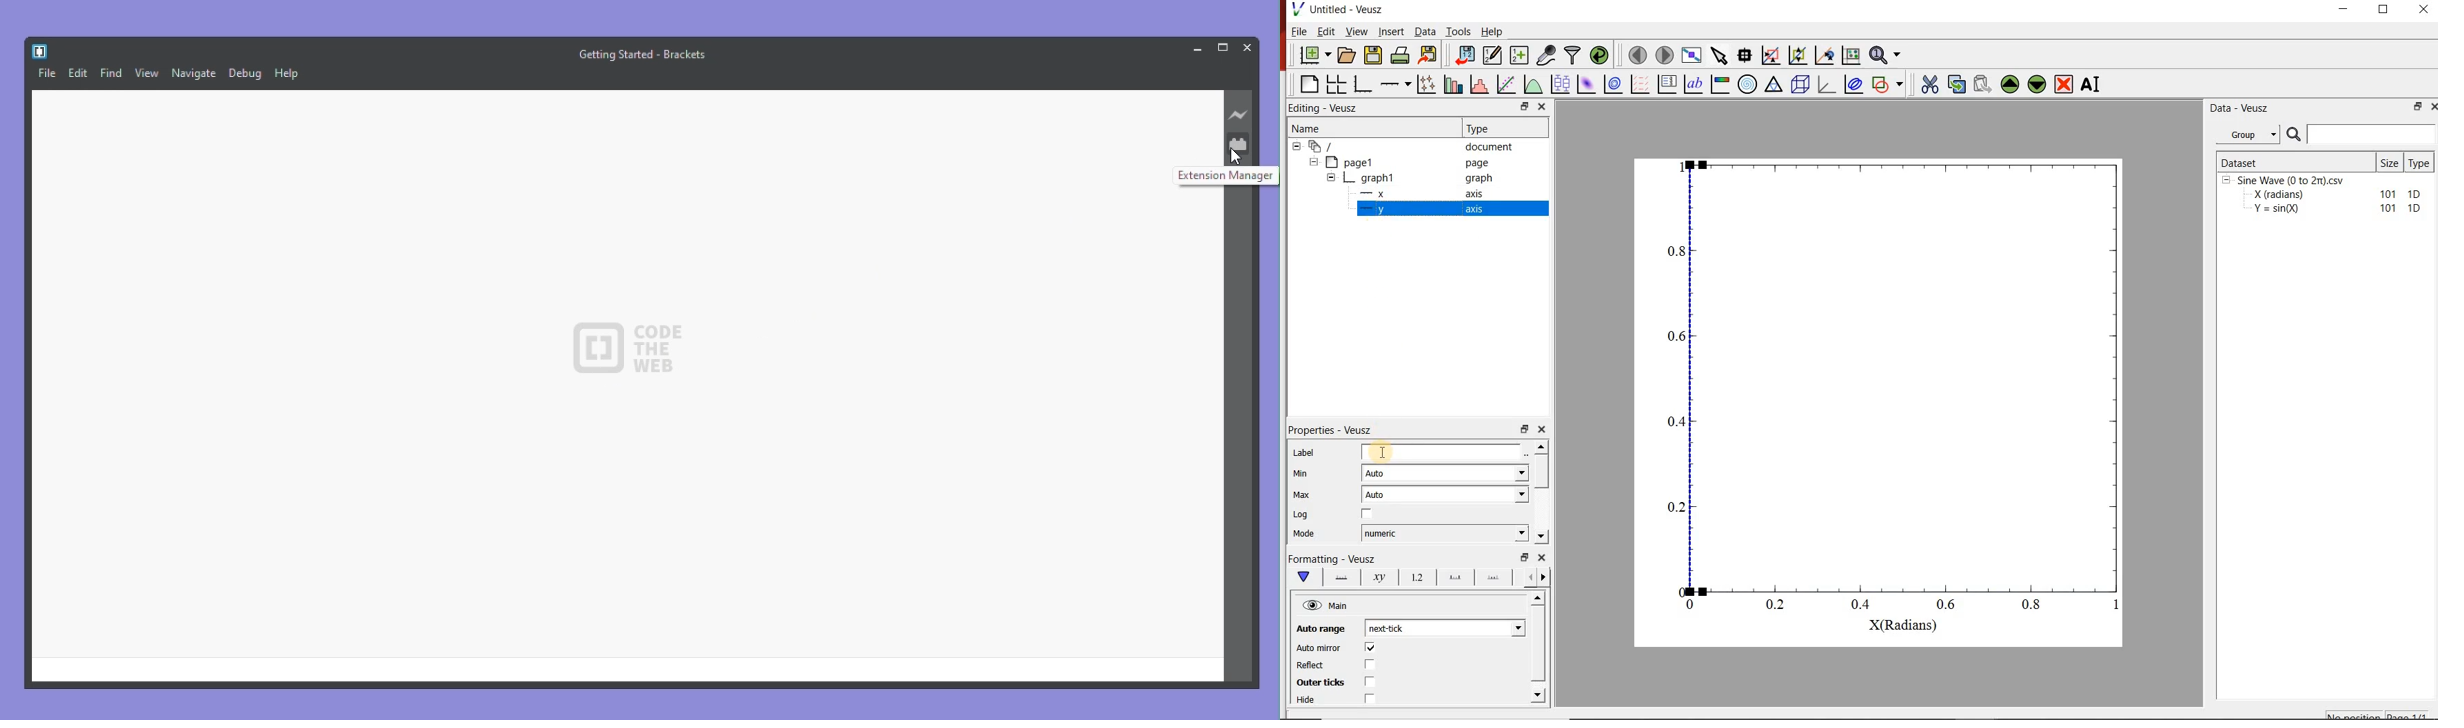  What do you see at coordinates (1424, 31) in the screenshot?
I see `Data` at bounding box center [1424, 31].